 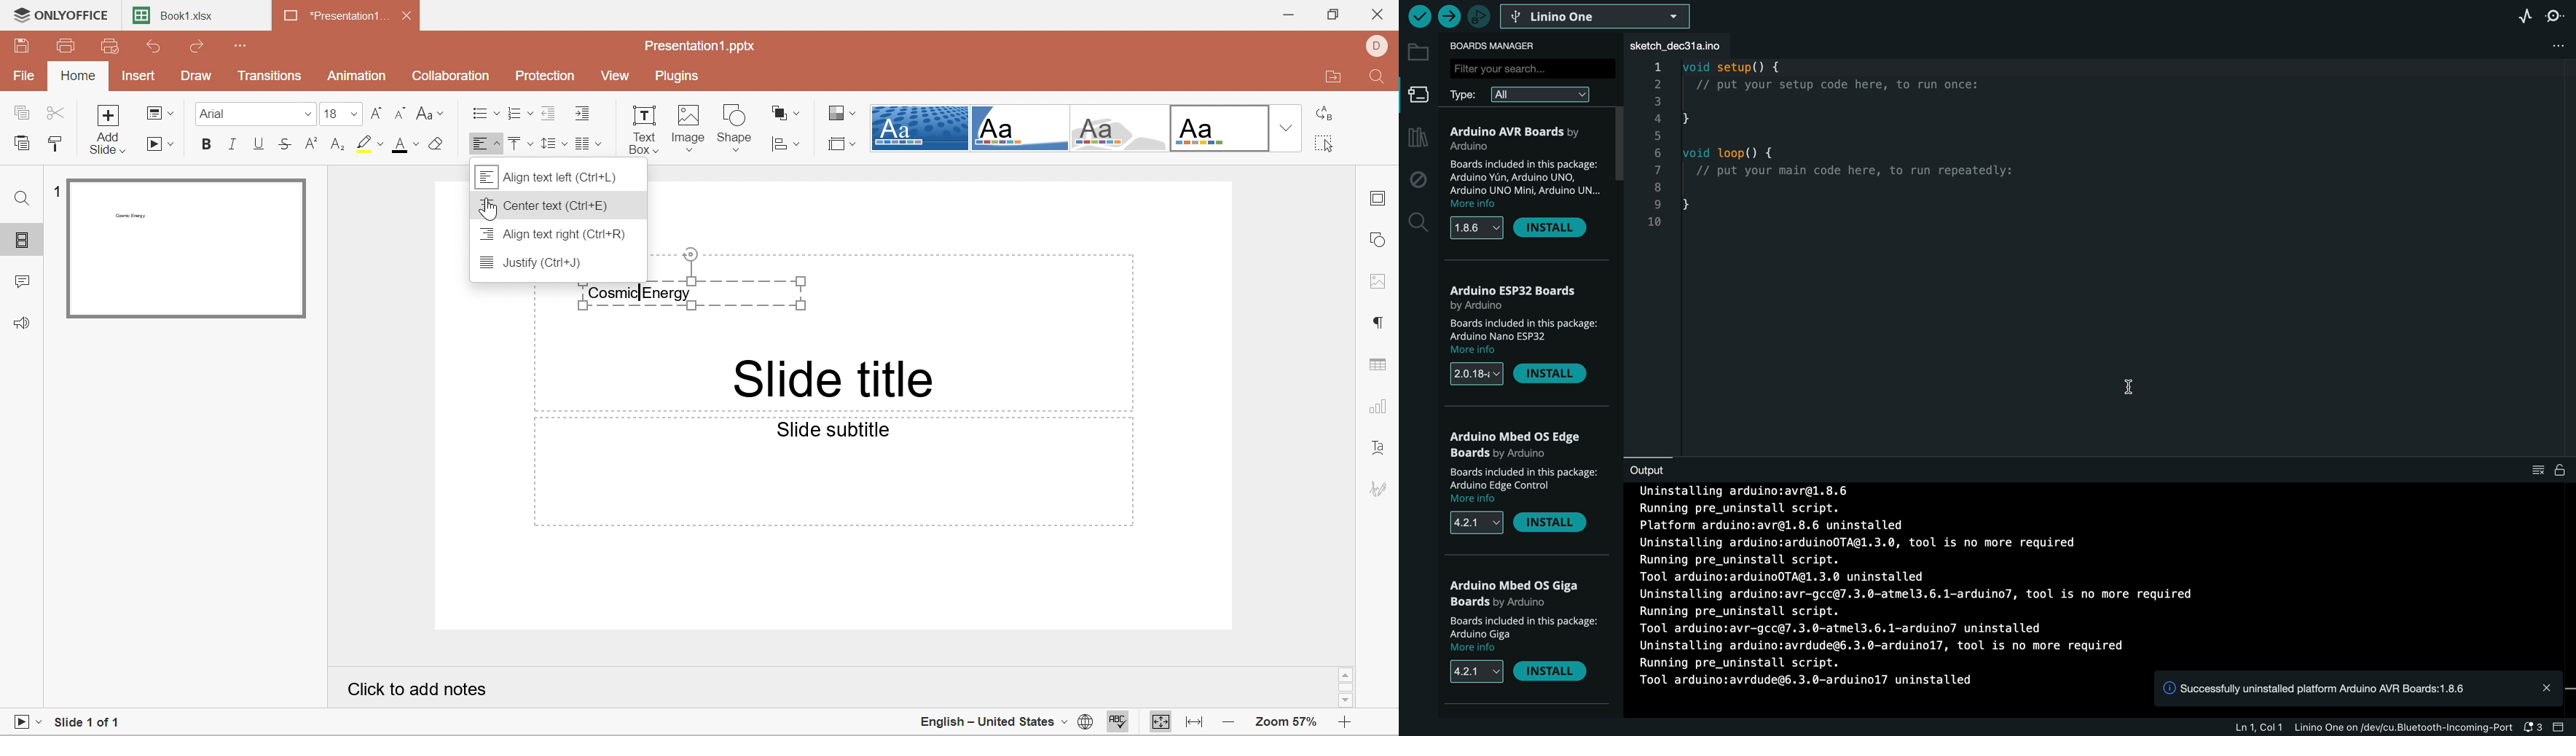 What do you see at coordinates (27, 720) in the screenshot?
I see `Start slideshow` at bounding box center [27, 720].